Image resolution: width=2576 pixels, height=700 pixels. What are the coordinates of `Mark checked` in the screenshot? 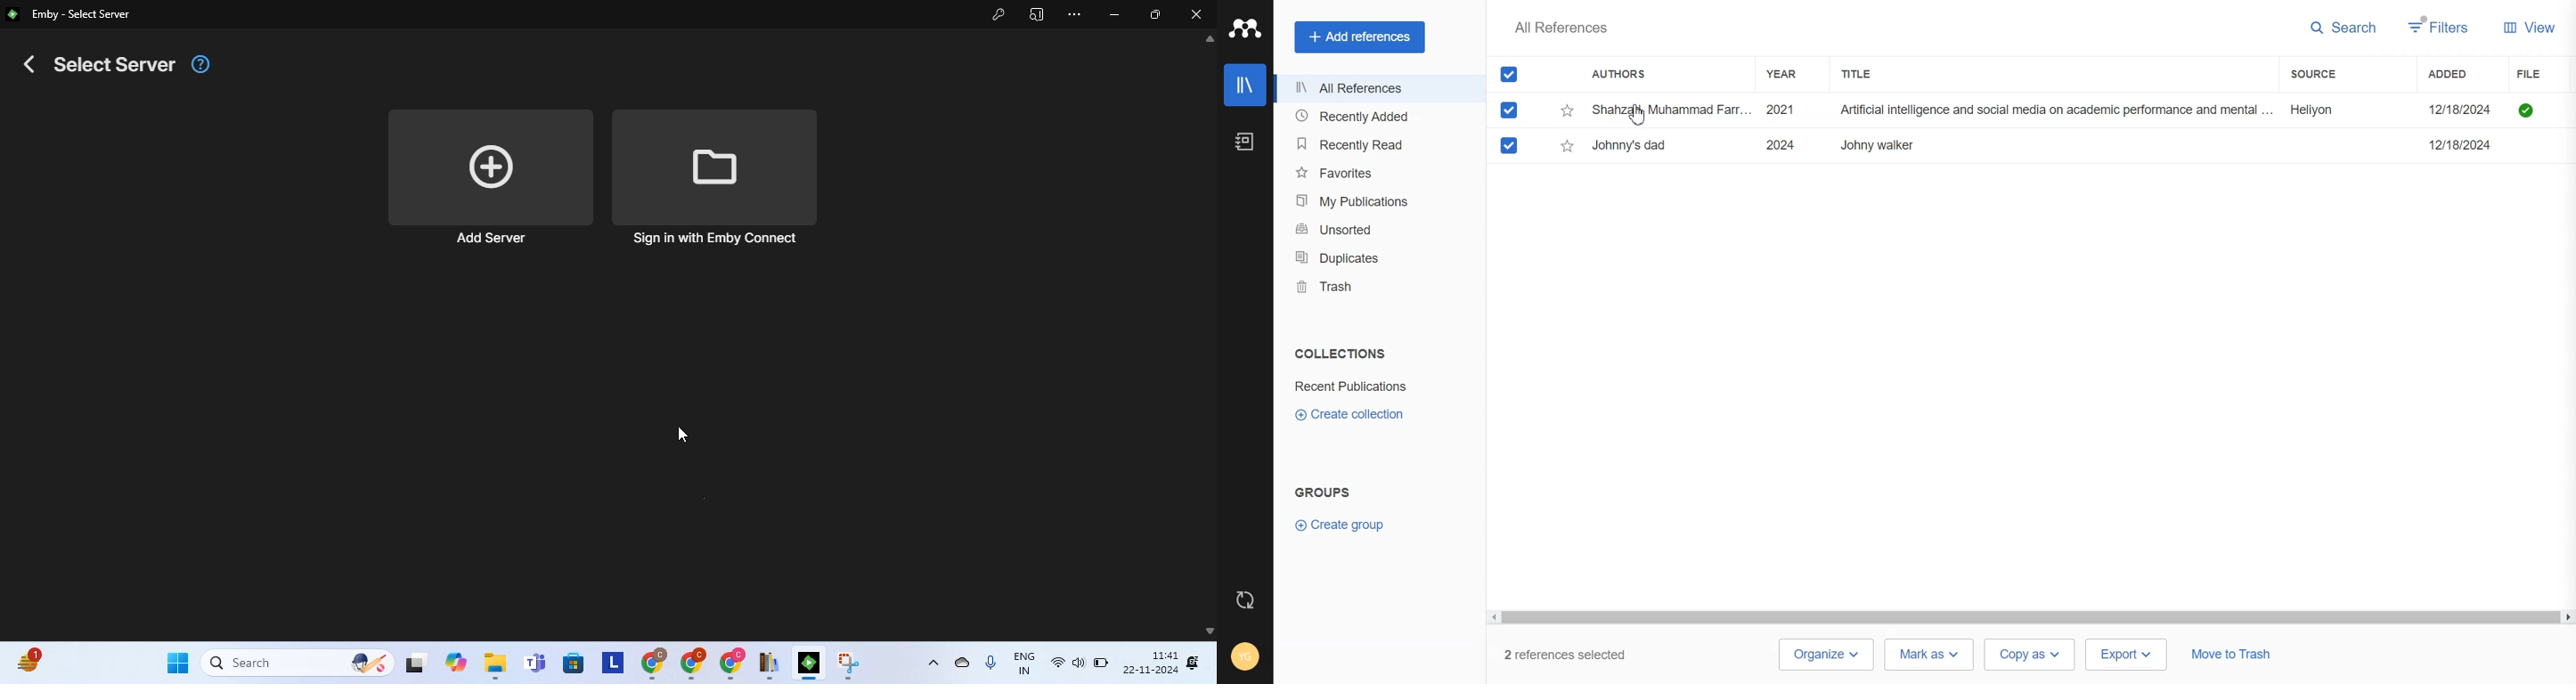 It's located at (1511, 145).